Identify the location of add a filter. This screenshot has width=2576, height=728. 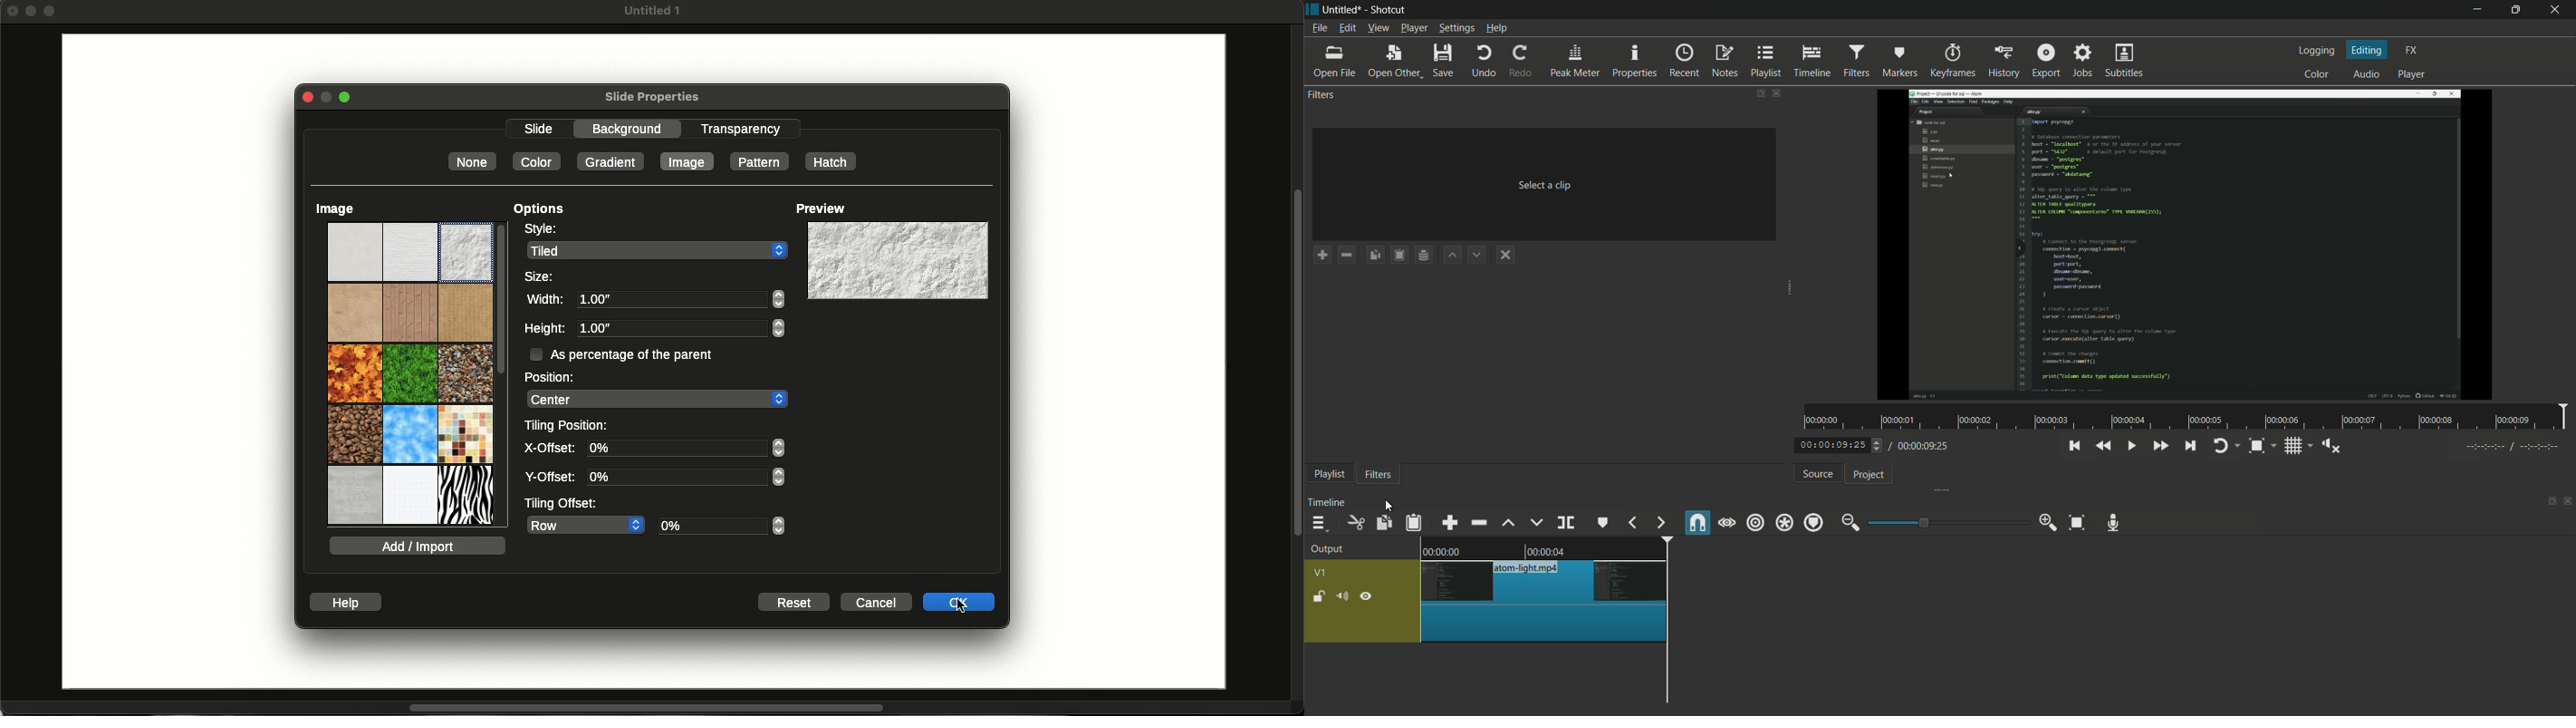
(1322, 255).